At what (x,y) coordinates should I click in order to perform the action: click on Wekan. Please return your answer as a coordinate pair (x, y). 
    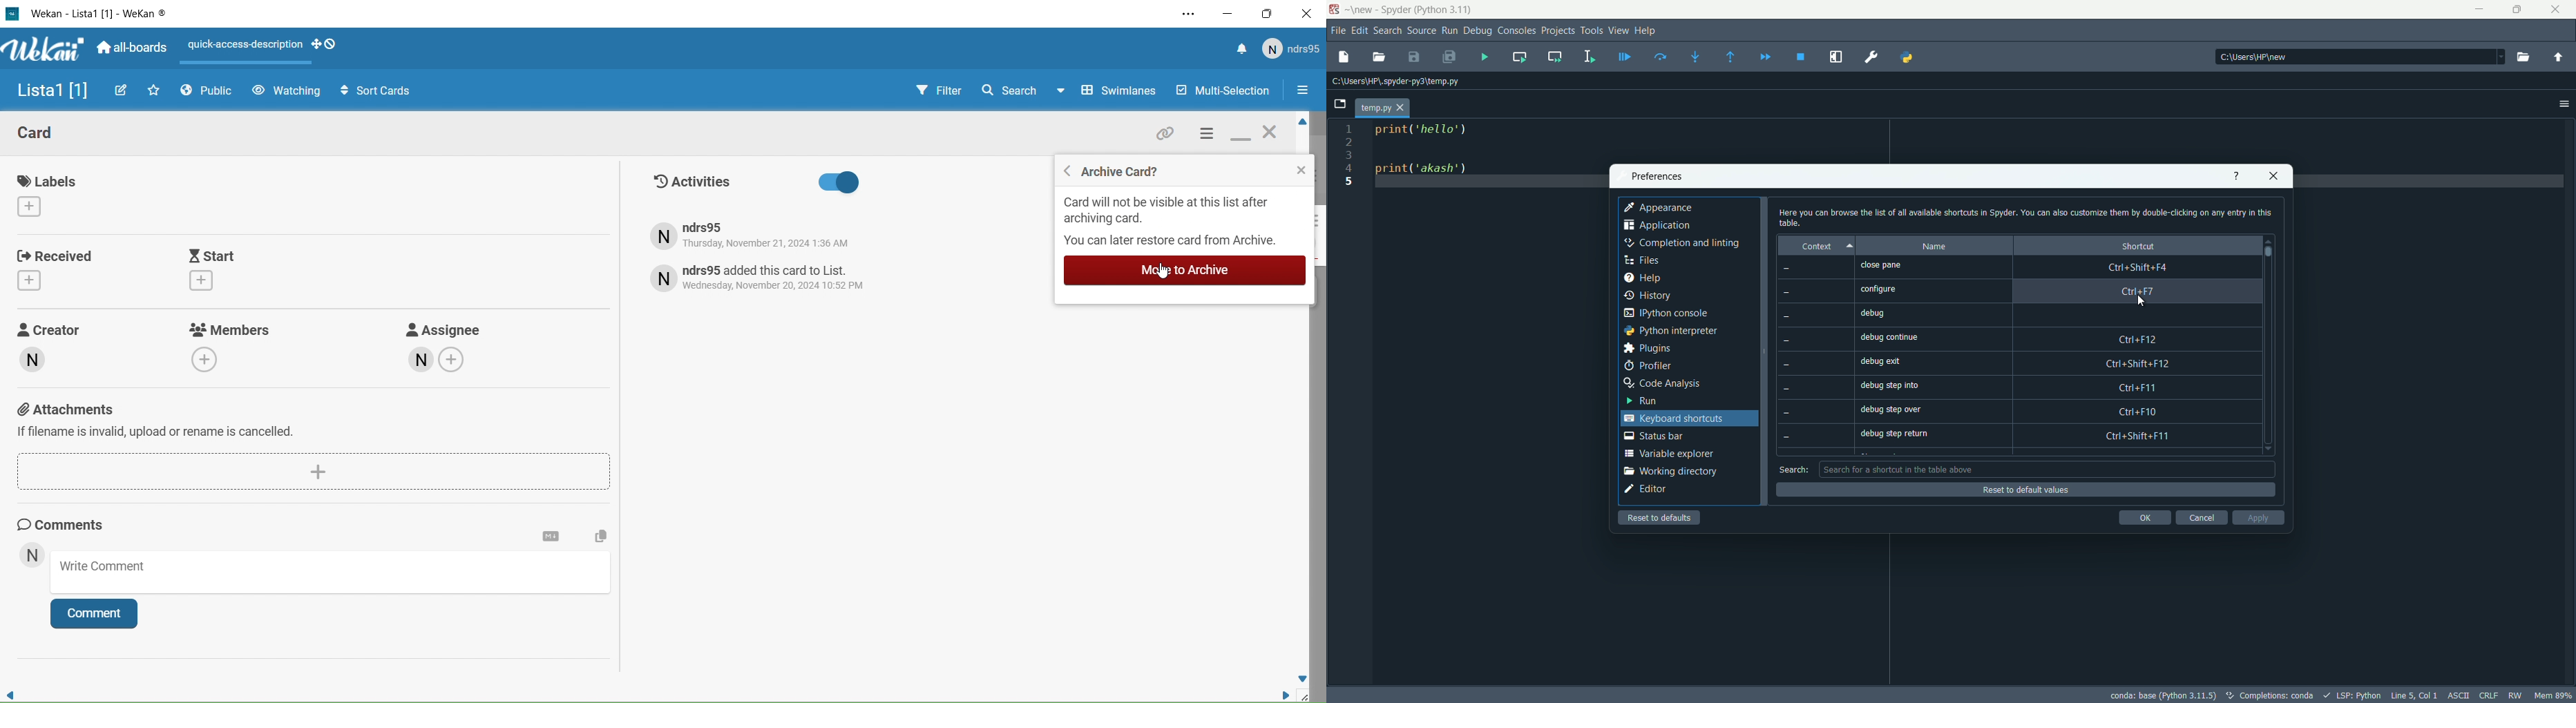
    Looking at the image, I should click on (95, 13).